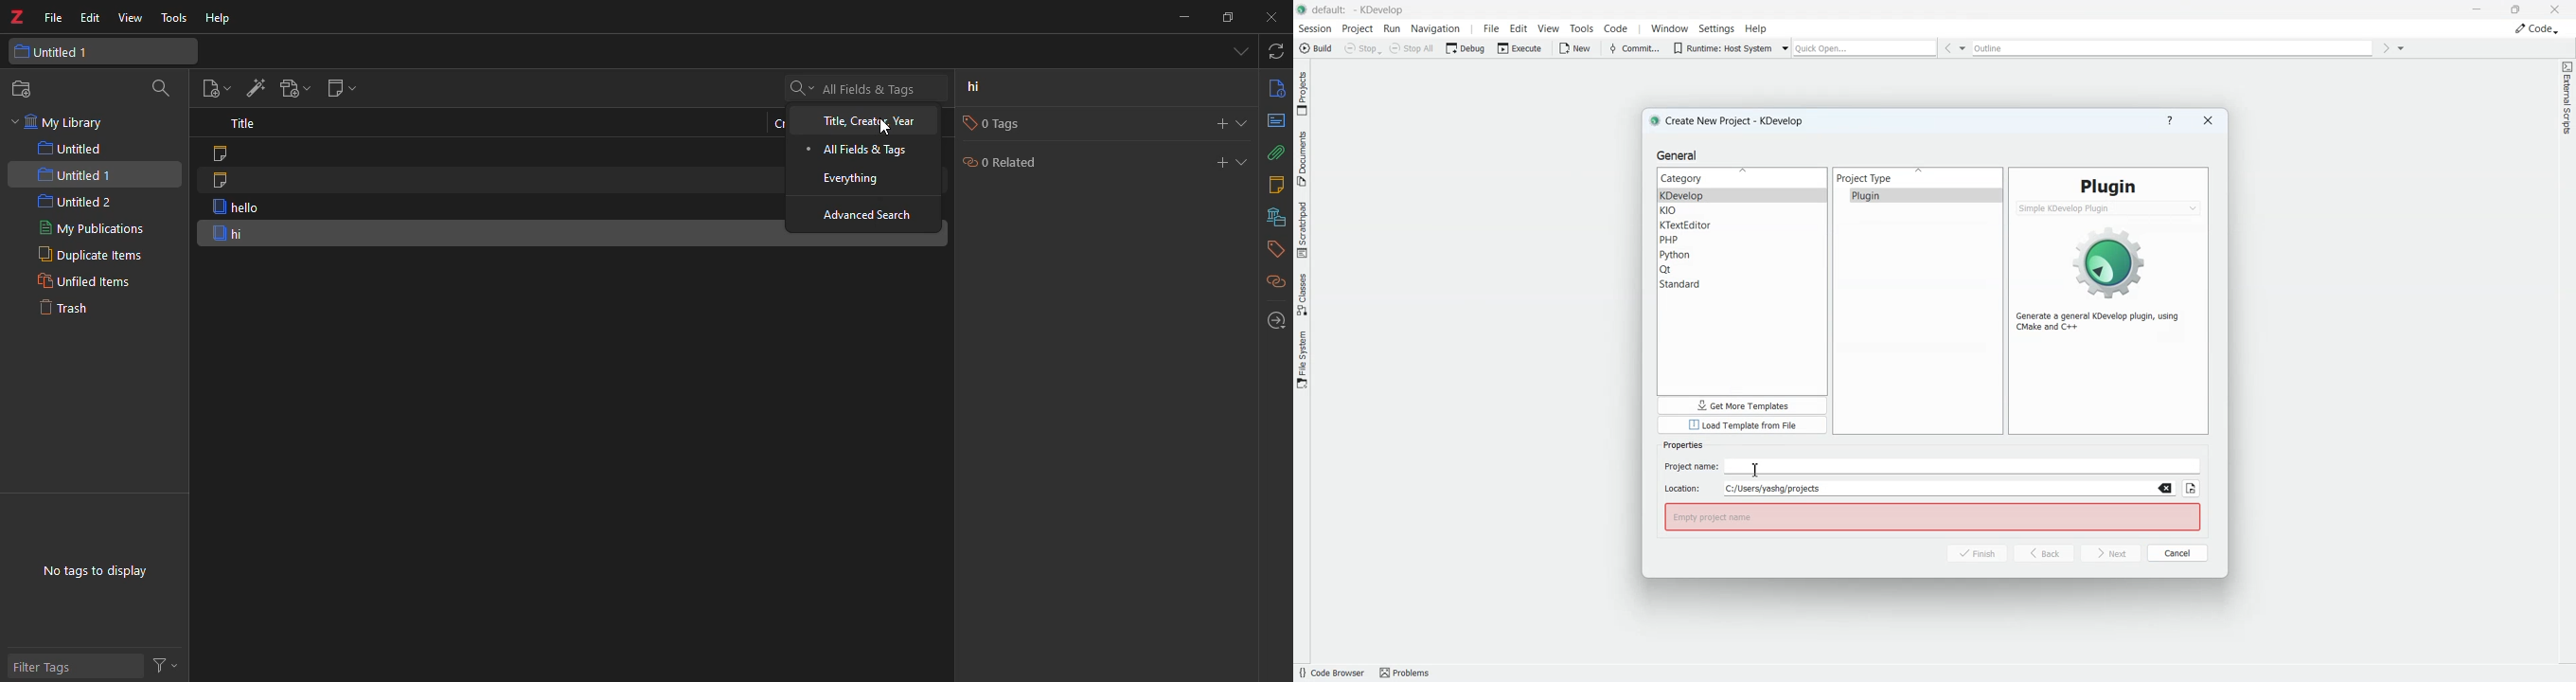 Image resolution: width=2576 pixels, height=700 pixels. I want to click on tab, so click(1236, 51).